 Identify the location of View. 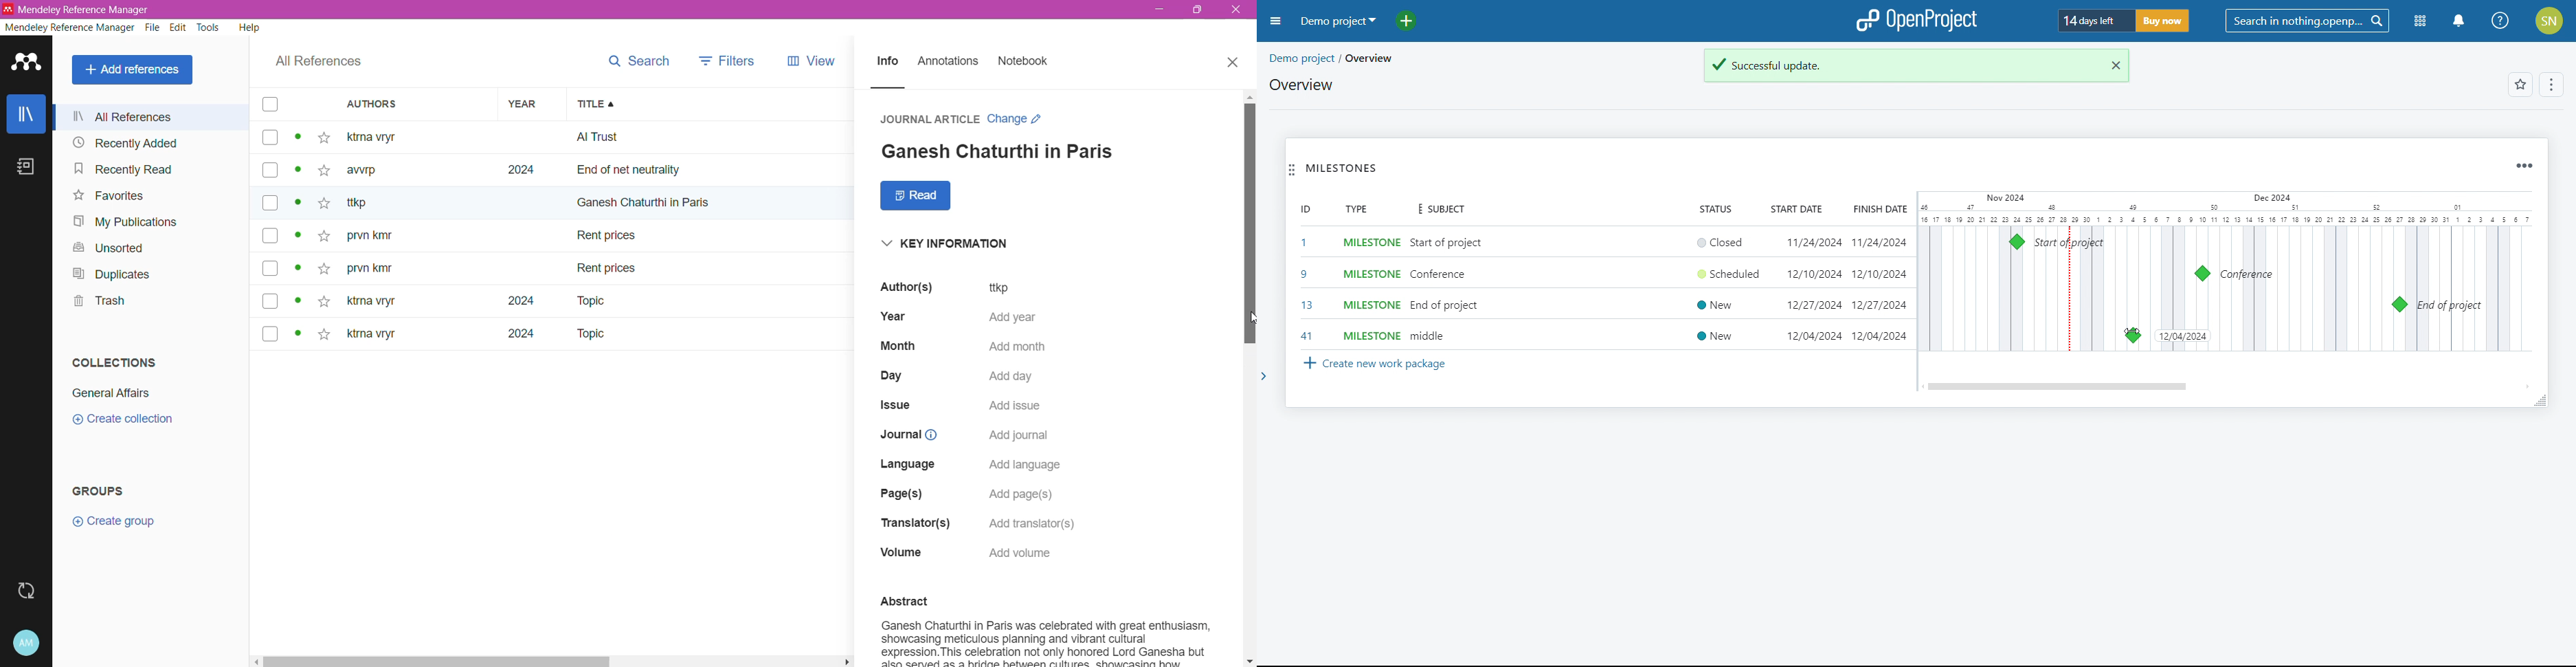
(809, 59).